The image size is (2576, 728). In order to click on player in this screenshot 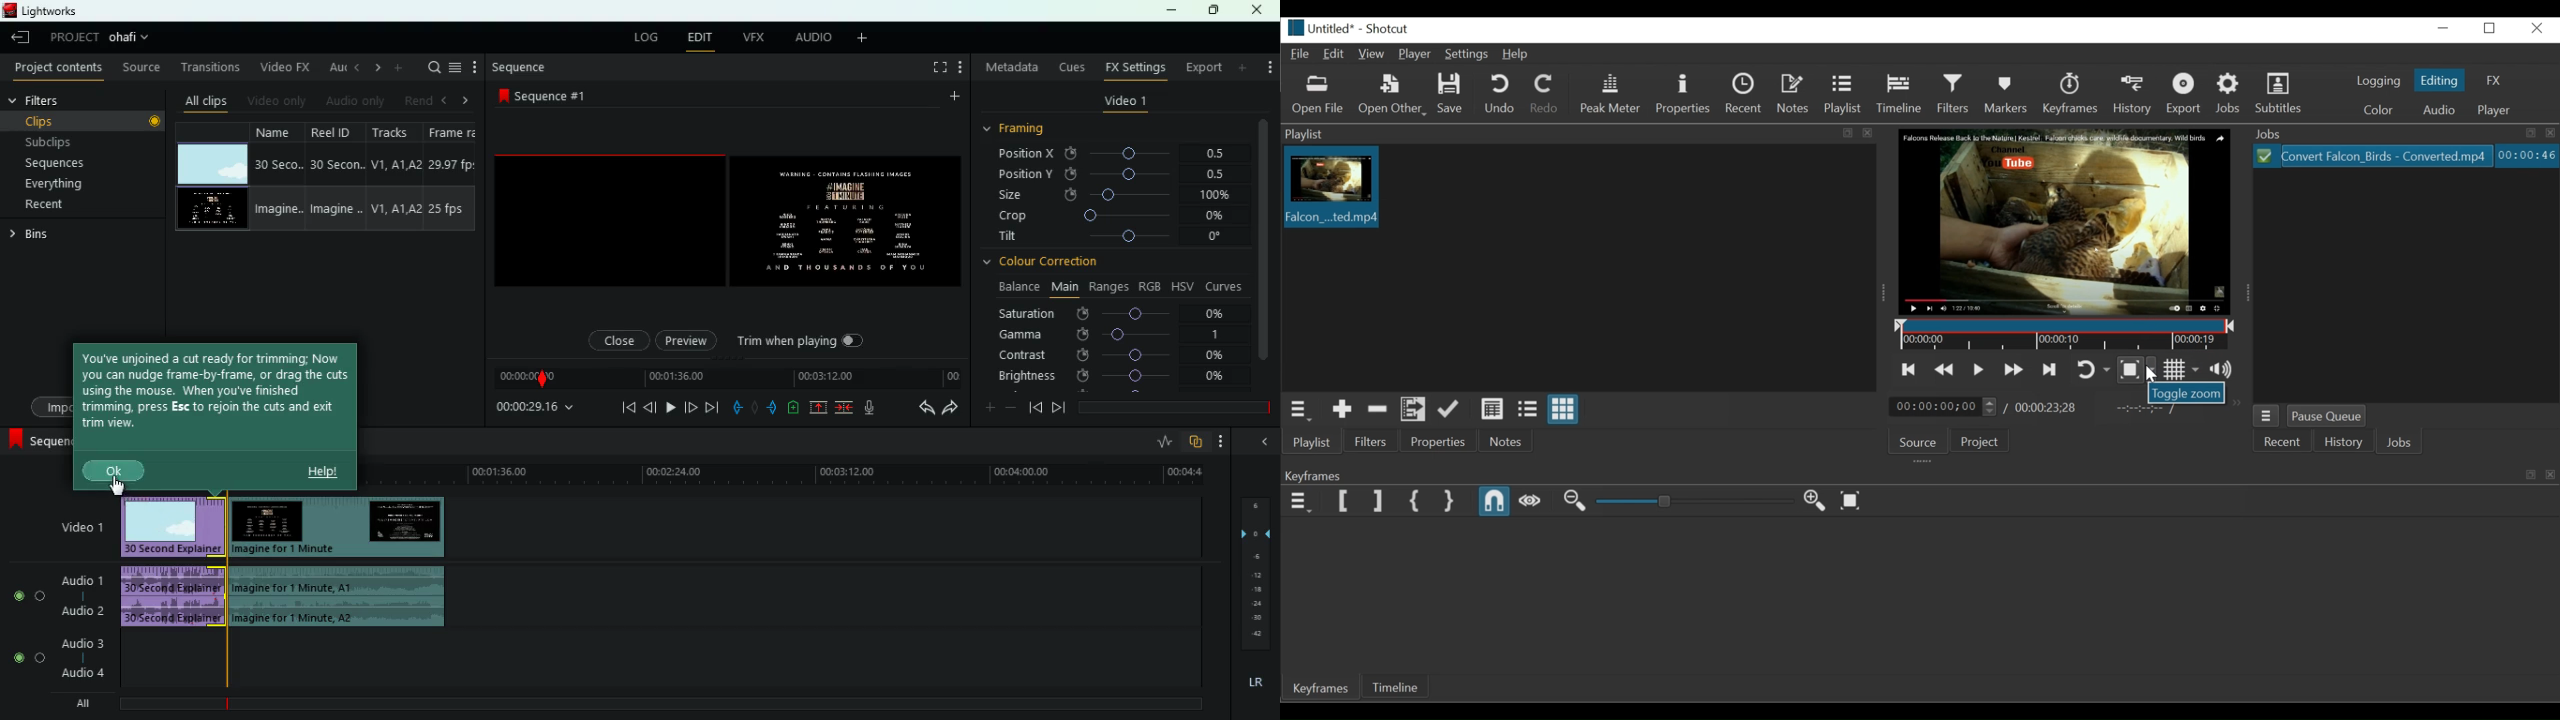, I will do `click(2493, 110)`.